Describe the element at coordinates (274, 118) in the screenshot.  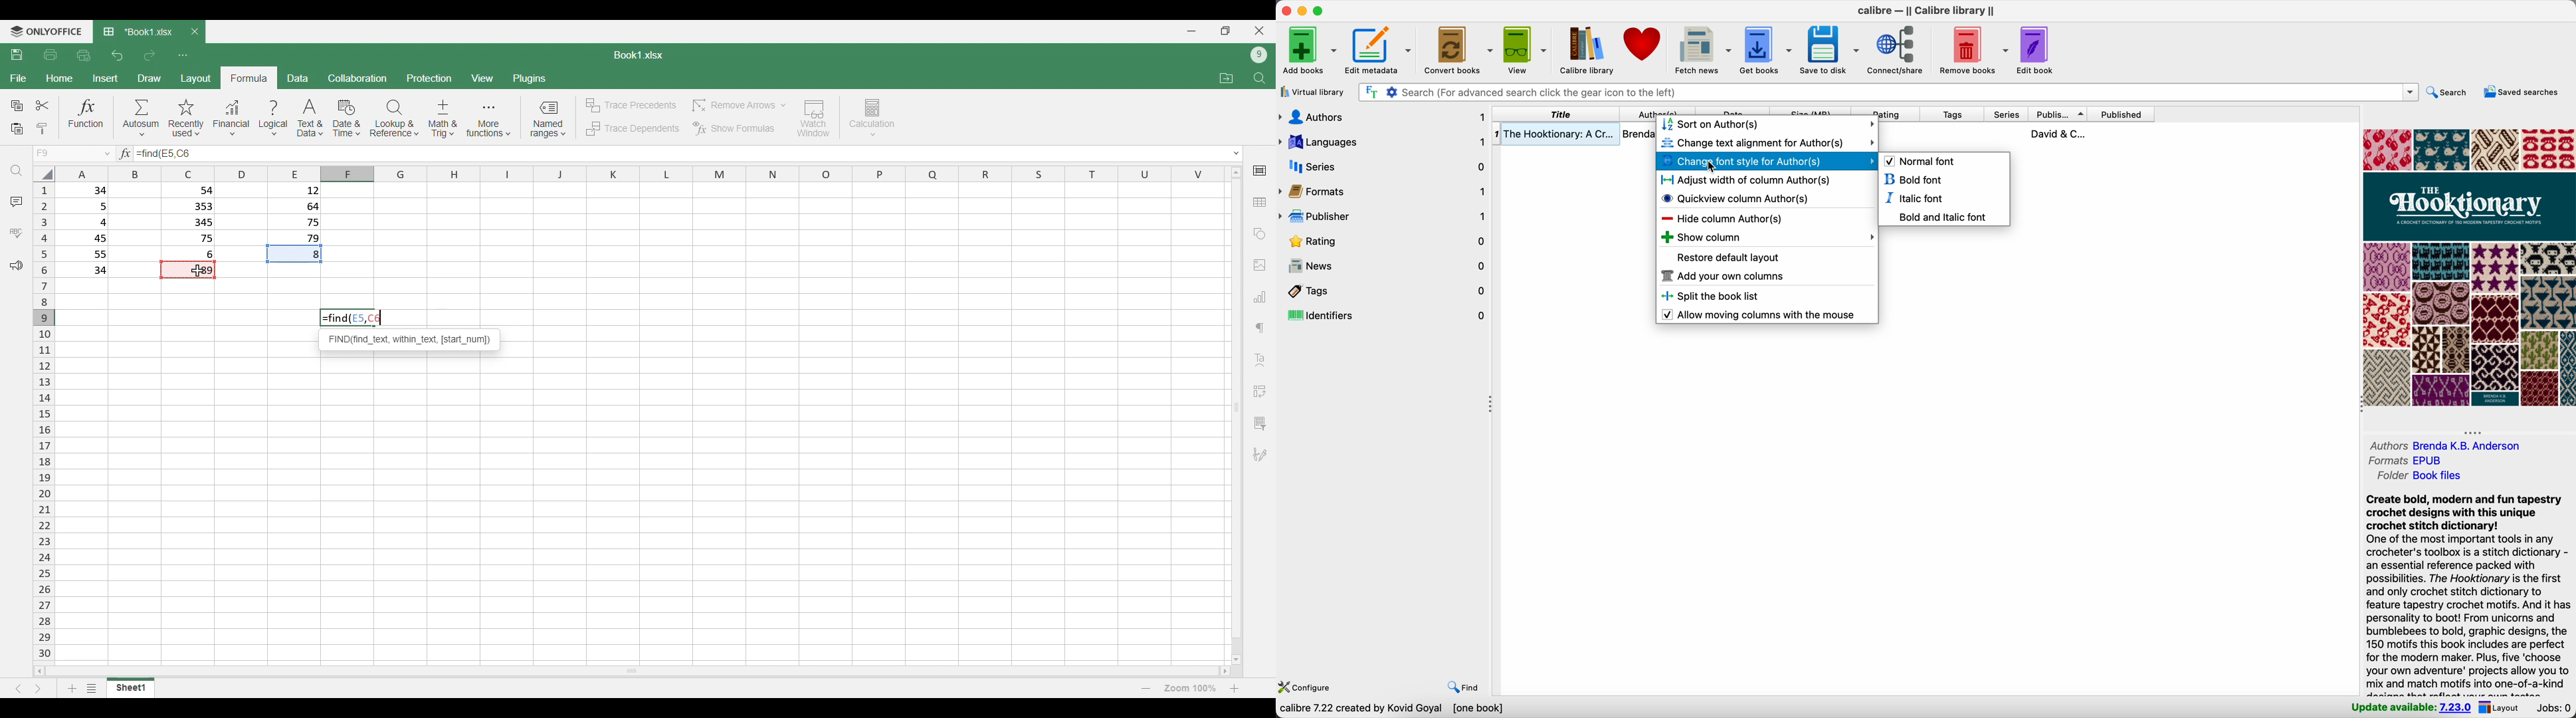
I see `Logical` at that location.